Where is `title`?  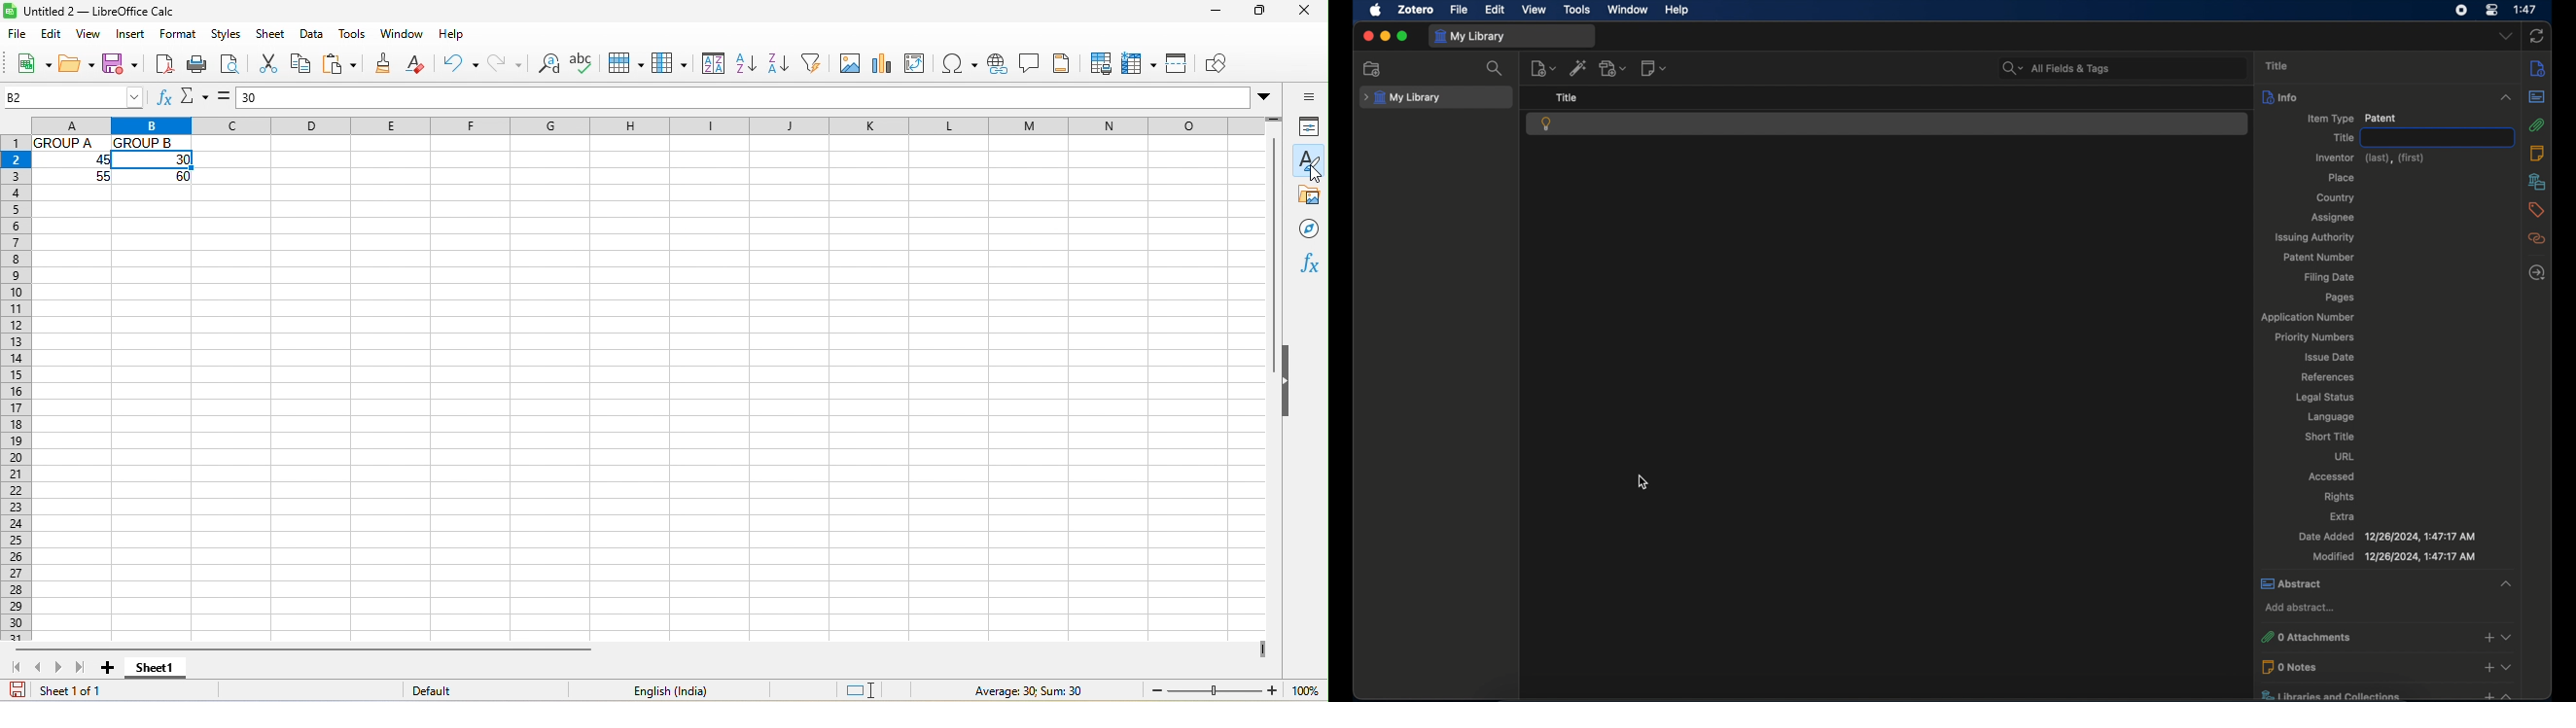
title is located at coordinates (2342, 138).